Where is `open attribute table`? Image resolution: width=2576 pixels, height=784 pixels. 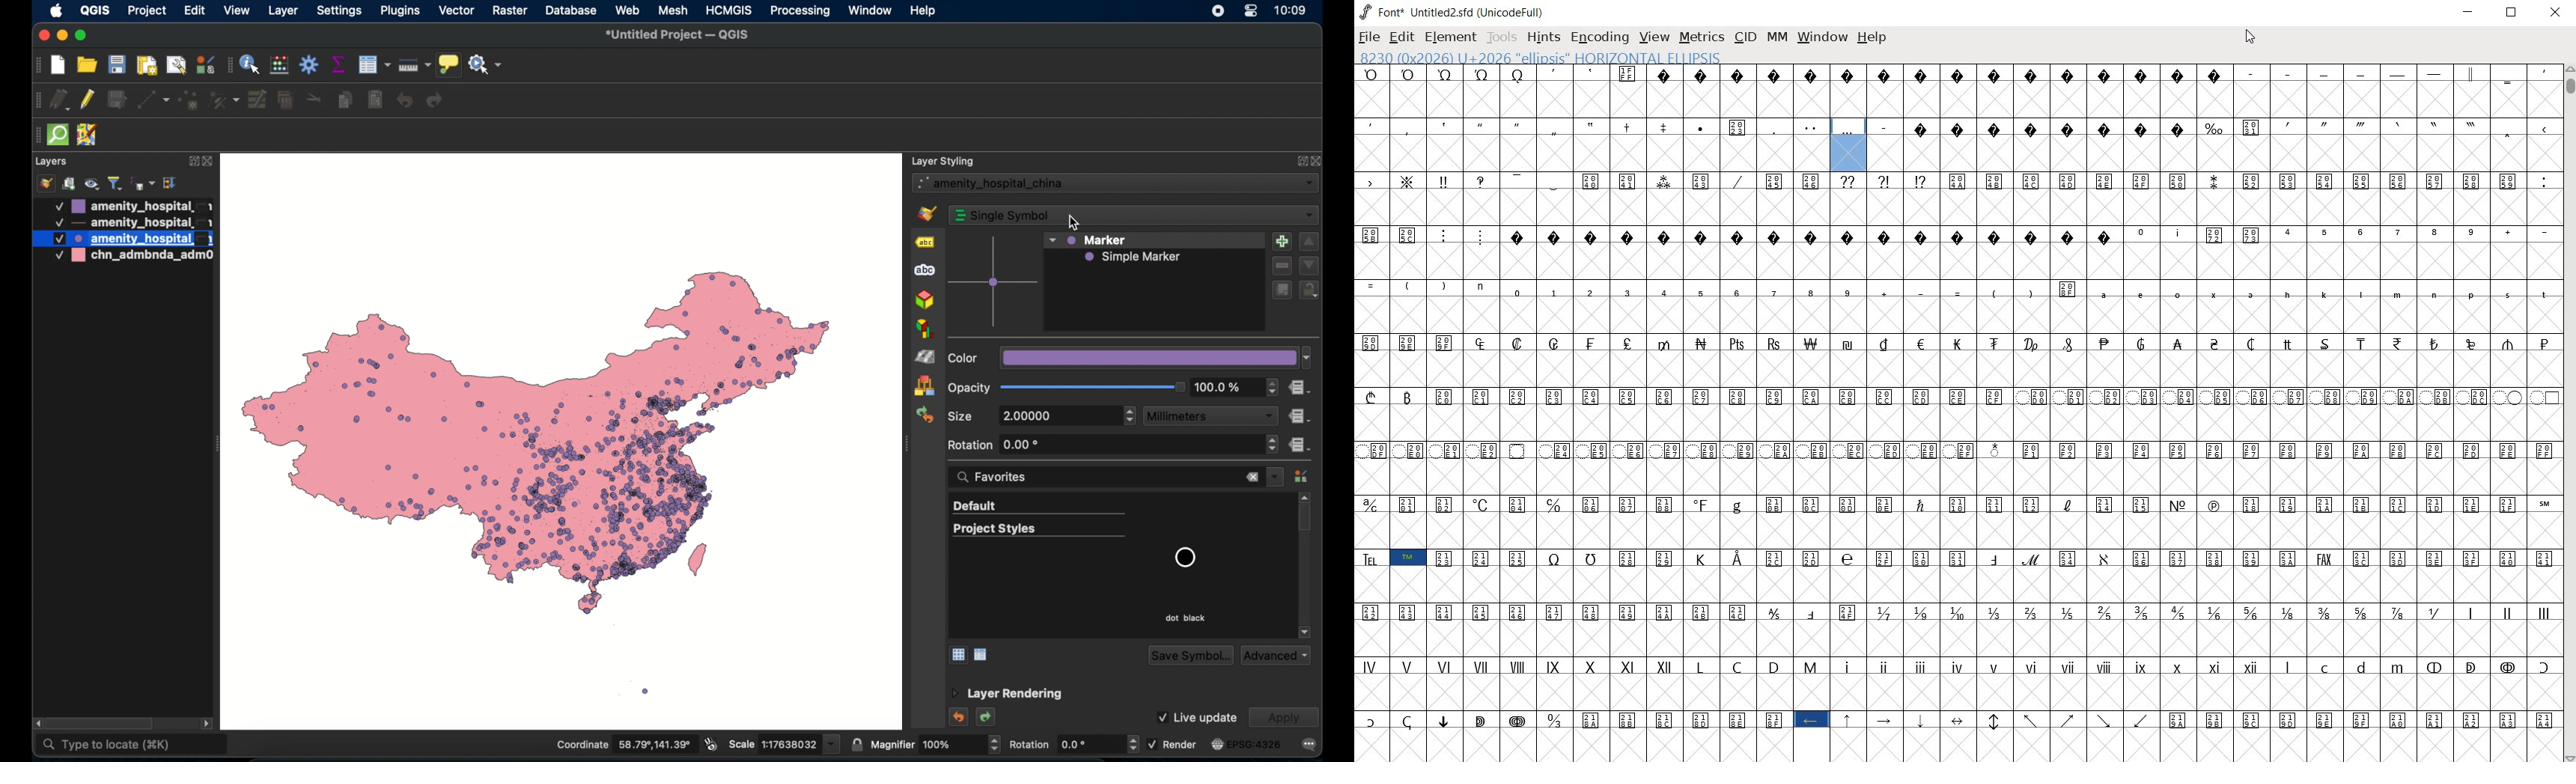
open attribute table is located at coordinates (373, 64).